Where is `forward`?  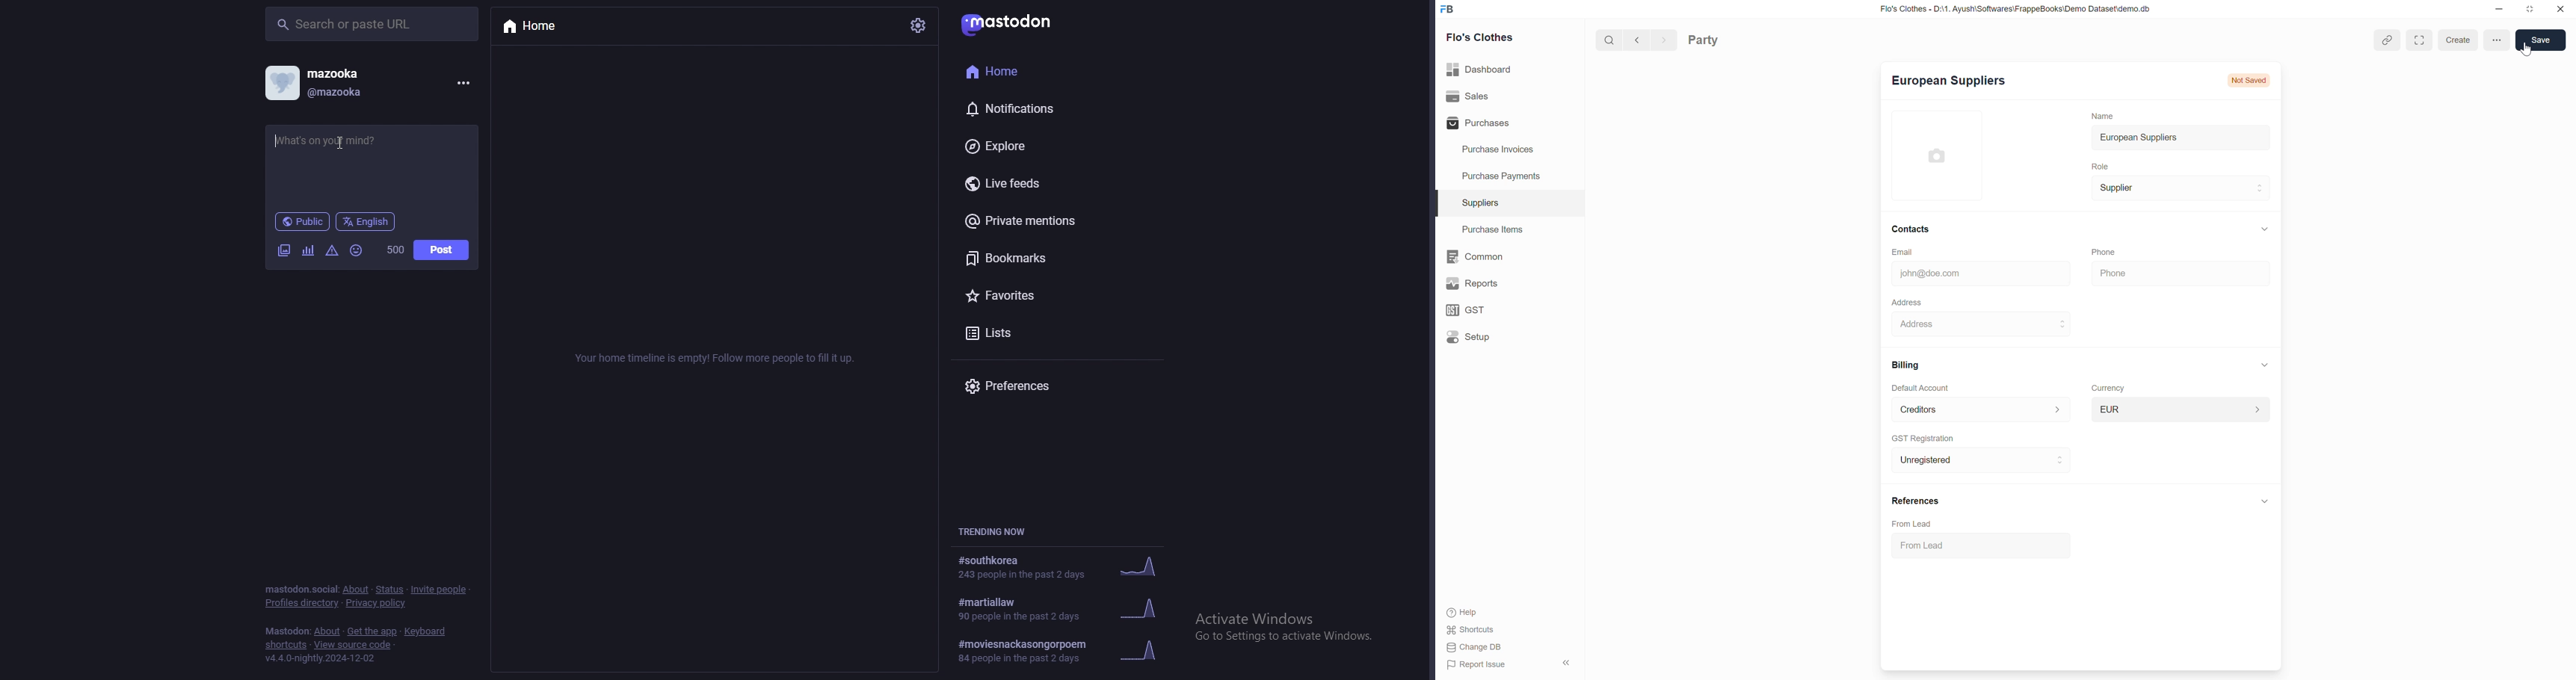
forward is located at coordinates (1661, 39).